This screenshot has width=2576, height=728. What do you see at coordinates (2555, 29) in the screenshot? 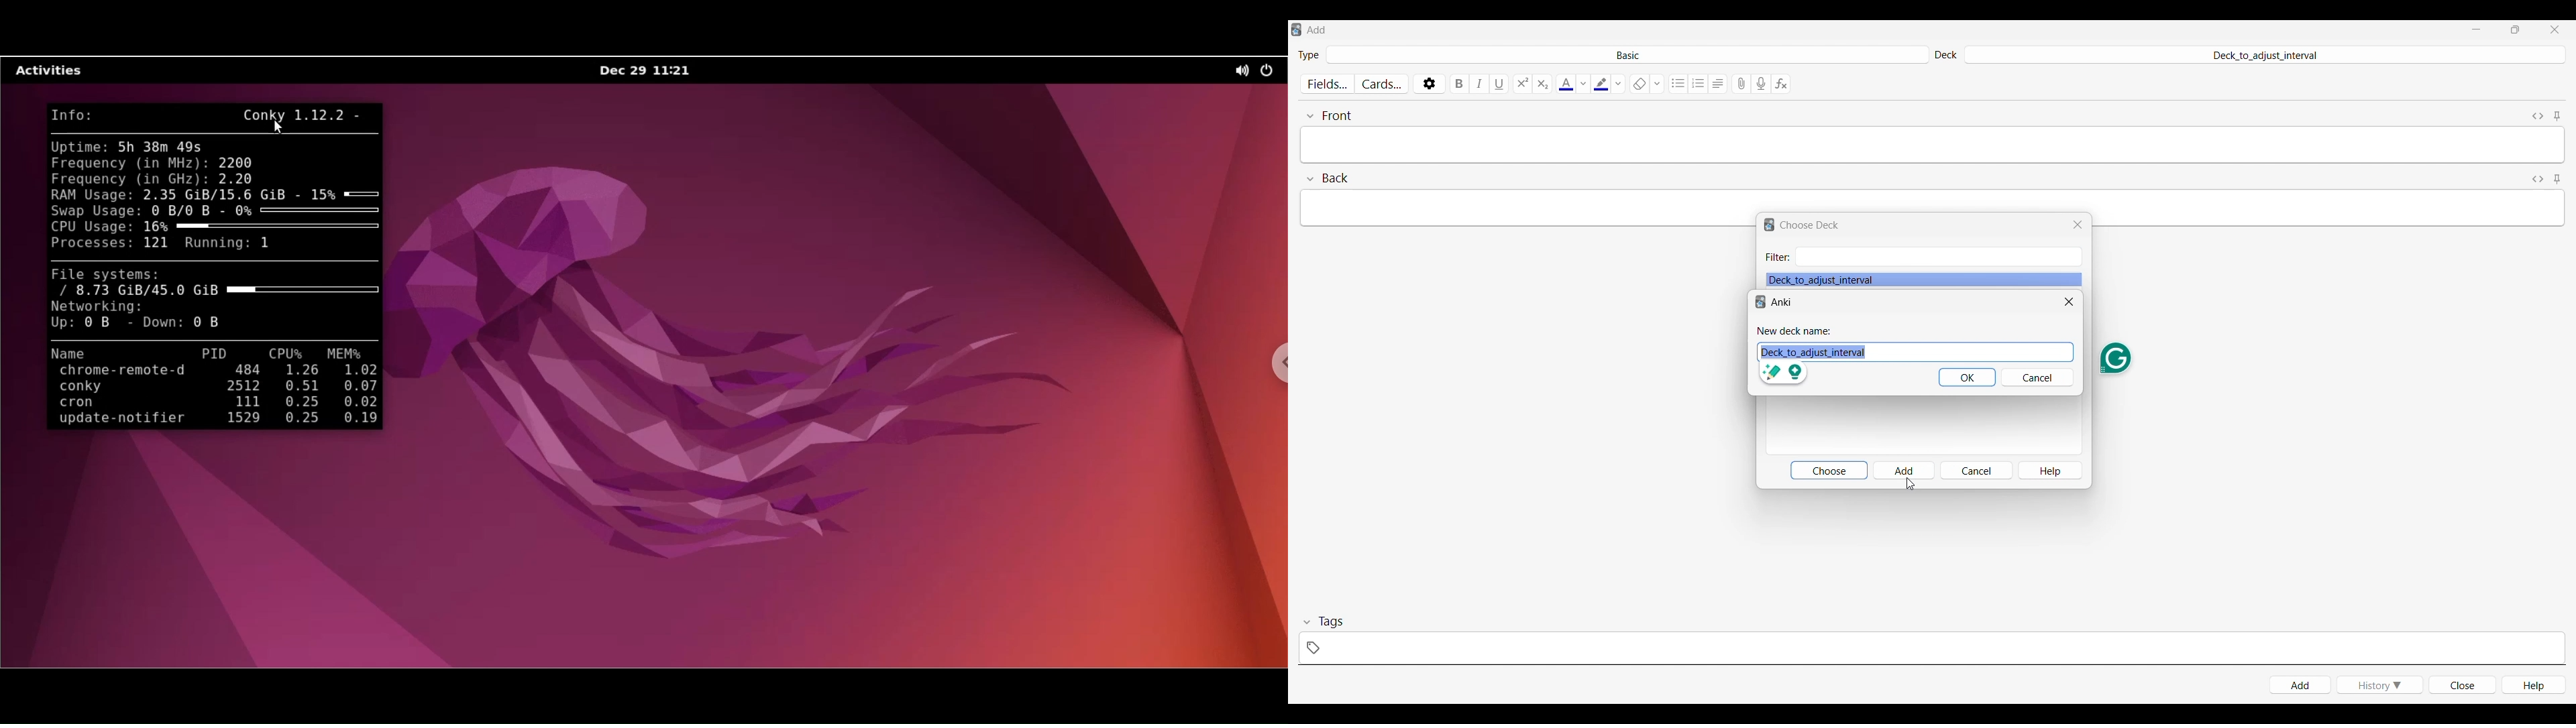
I see `Close interface` at bounding box center [2555, 29].